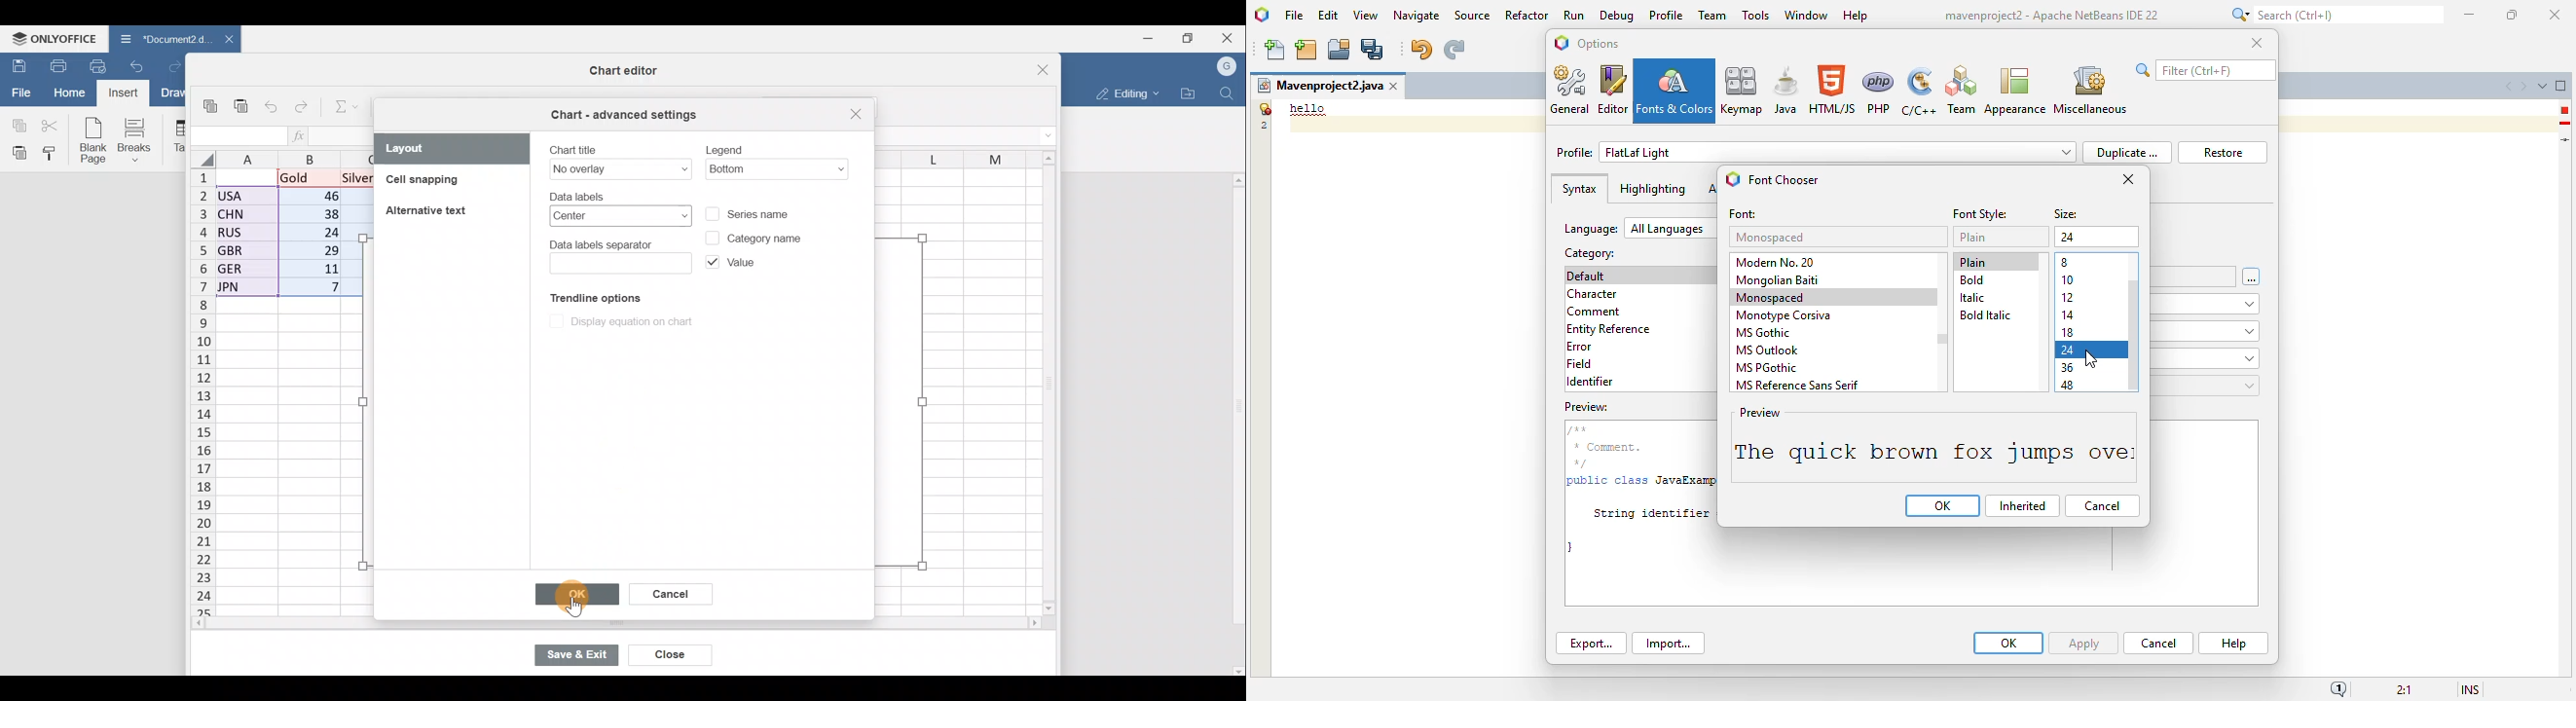  Describe the element at coordinates (1231, 37) in the screenshot. I see `Close` at that location.